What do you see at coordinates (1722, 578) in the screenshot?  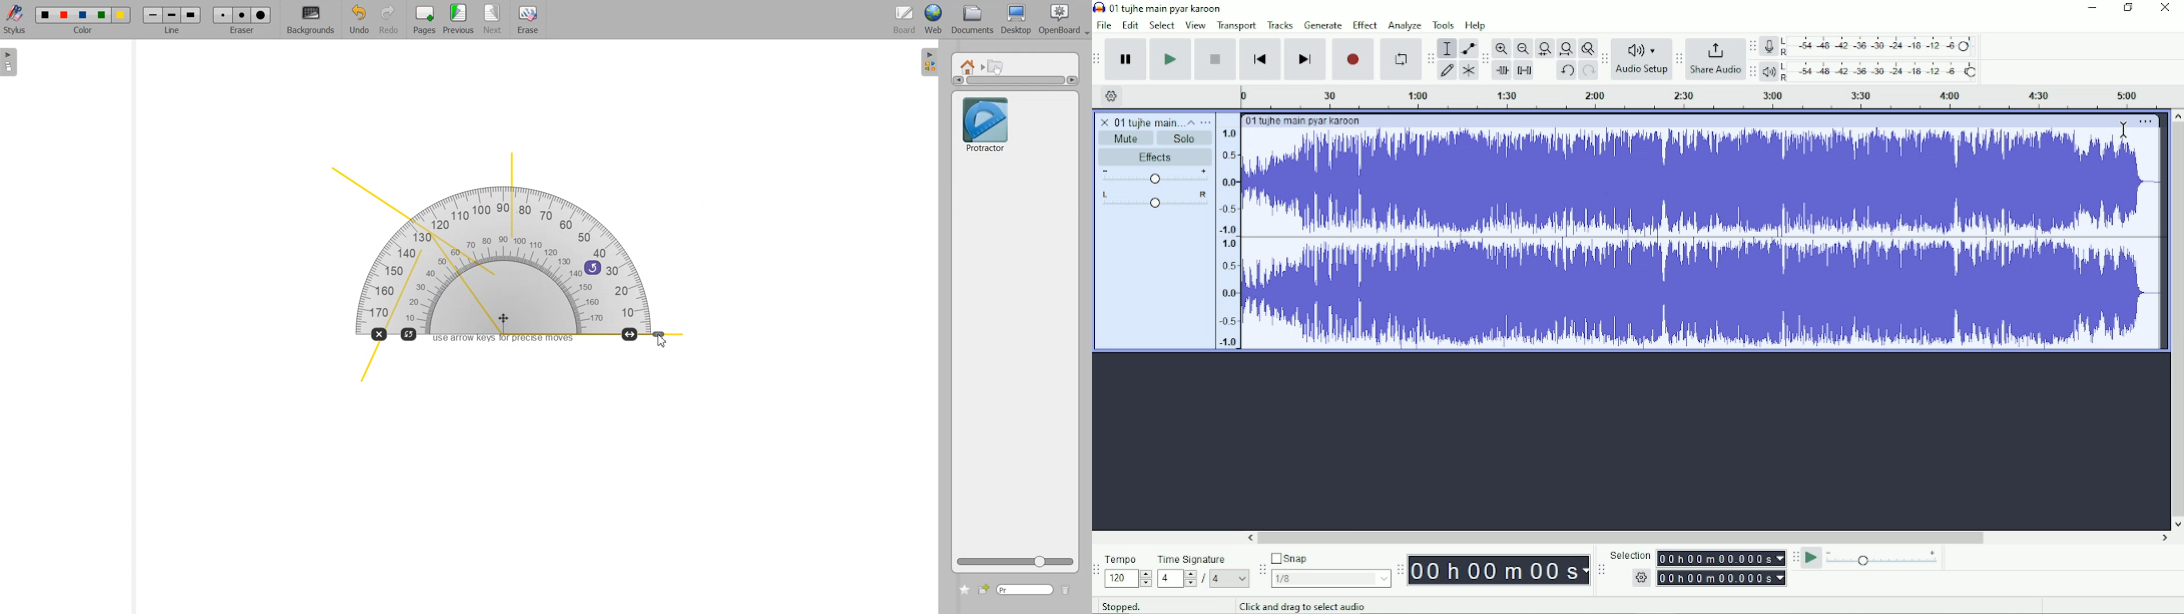 I see `00h00m00.000s` at bounding box center [1722, 578].